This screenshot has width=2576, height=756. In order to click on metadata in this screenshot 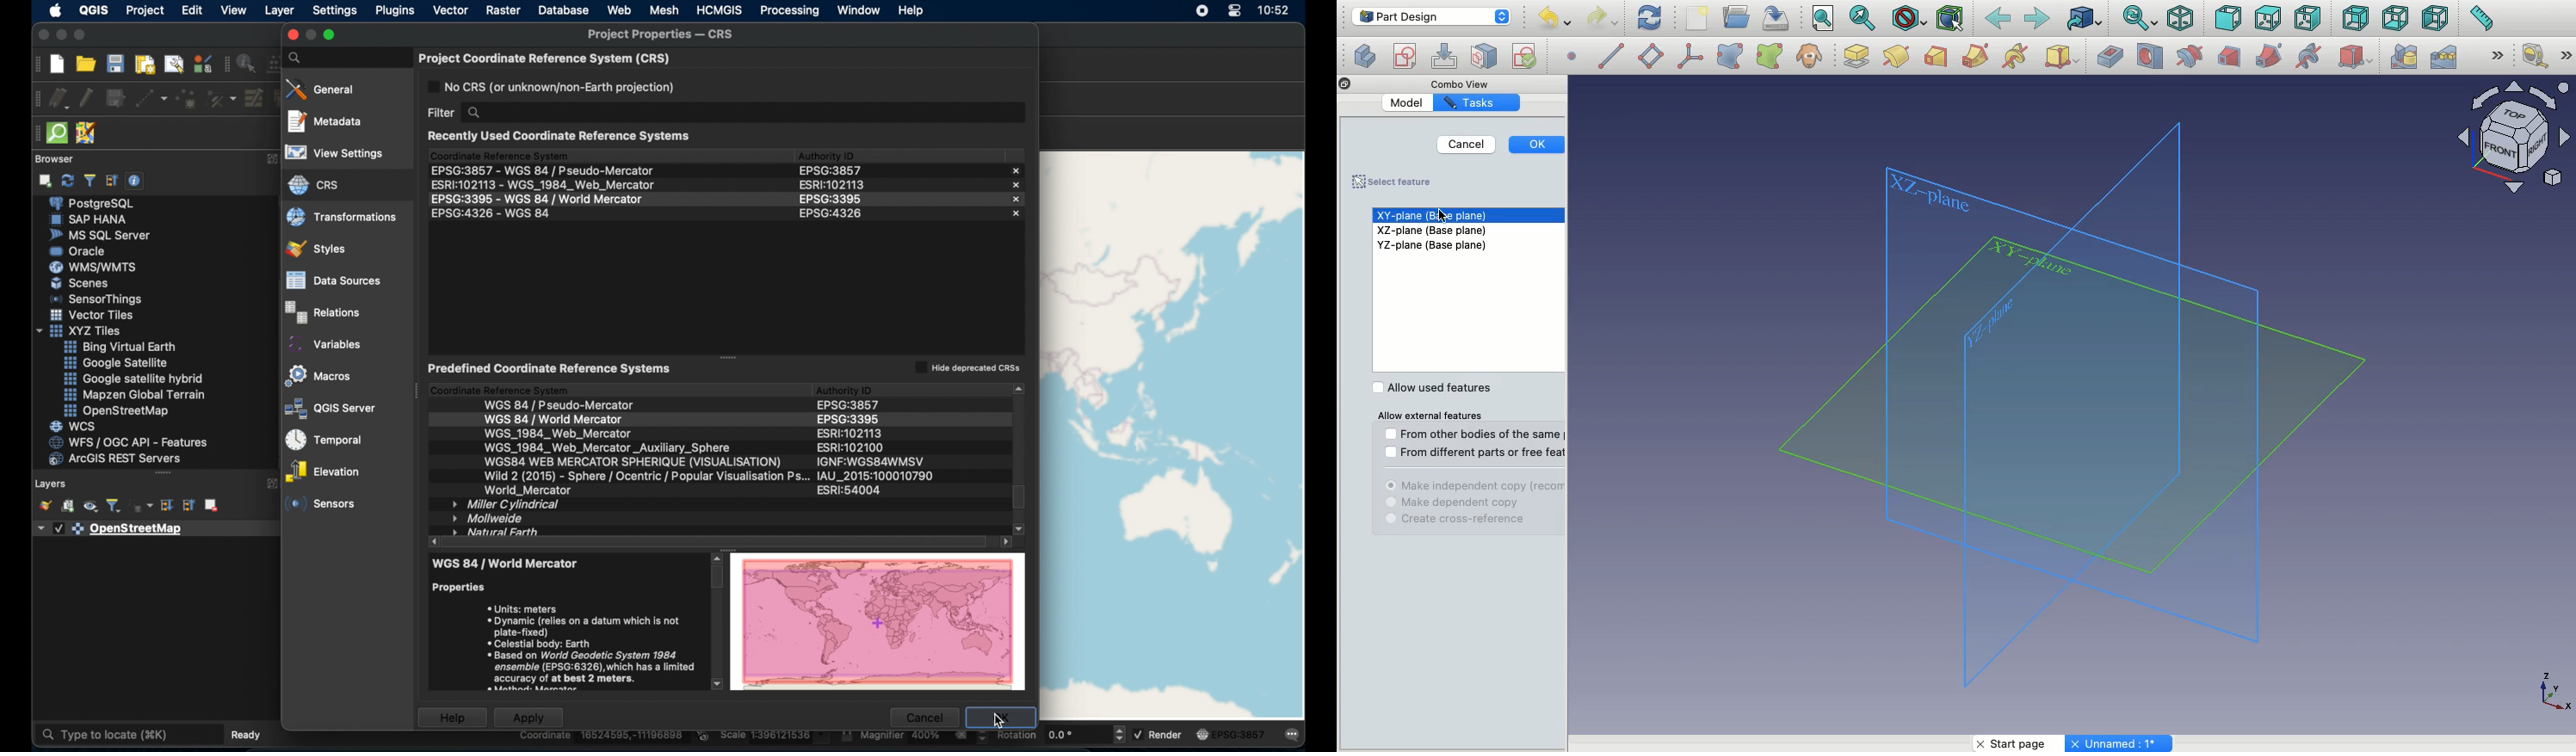, I will do `click(327, 122)`.